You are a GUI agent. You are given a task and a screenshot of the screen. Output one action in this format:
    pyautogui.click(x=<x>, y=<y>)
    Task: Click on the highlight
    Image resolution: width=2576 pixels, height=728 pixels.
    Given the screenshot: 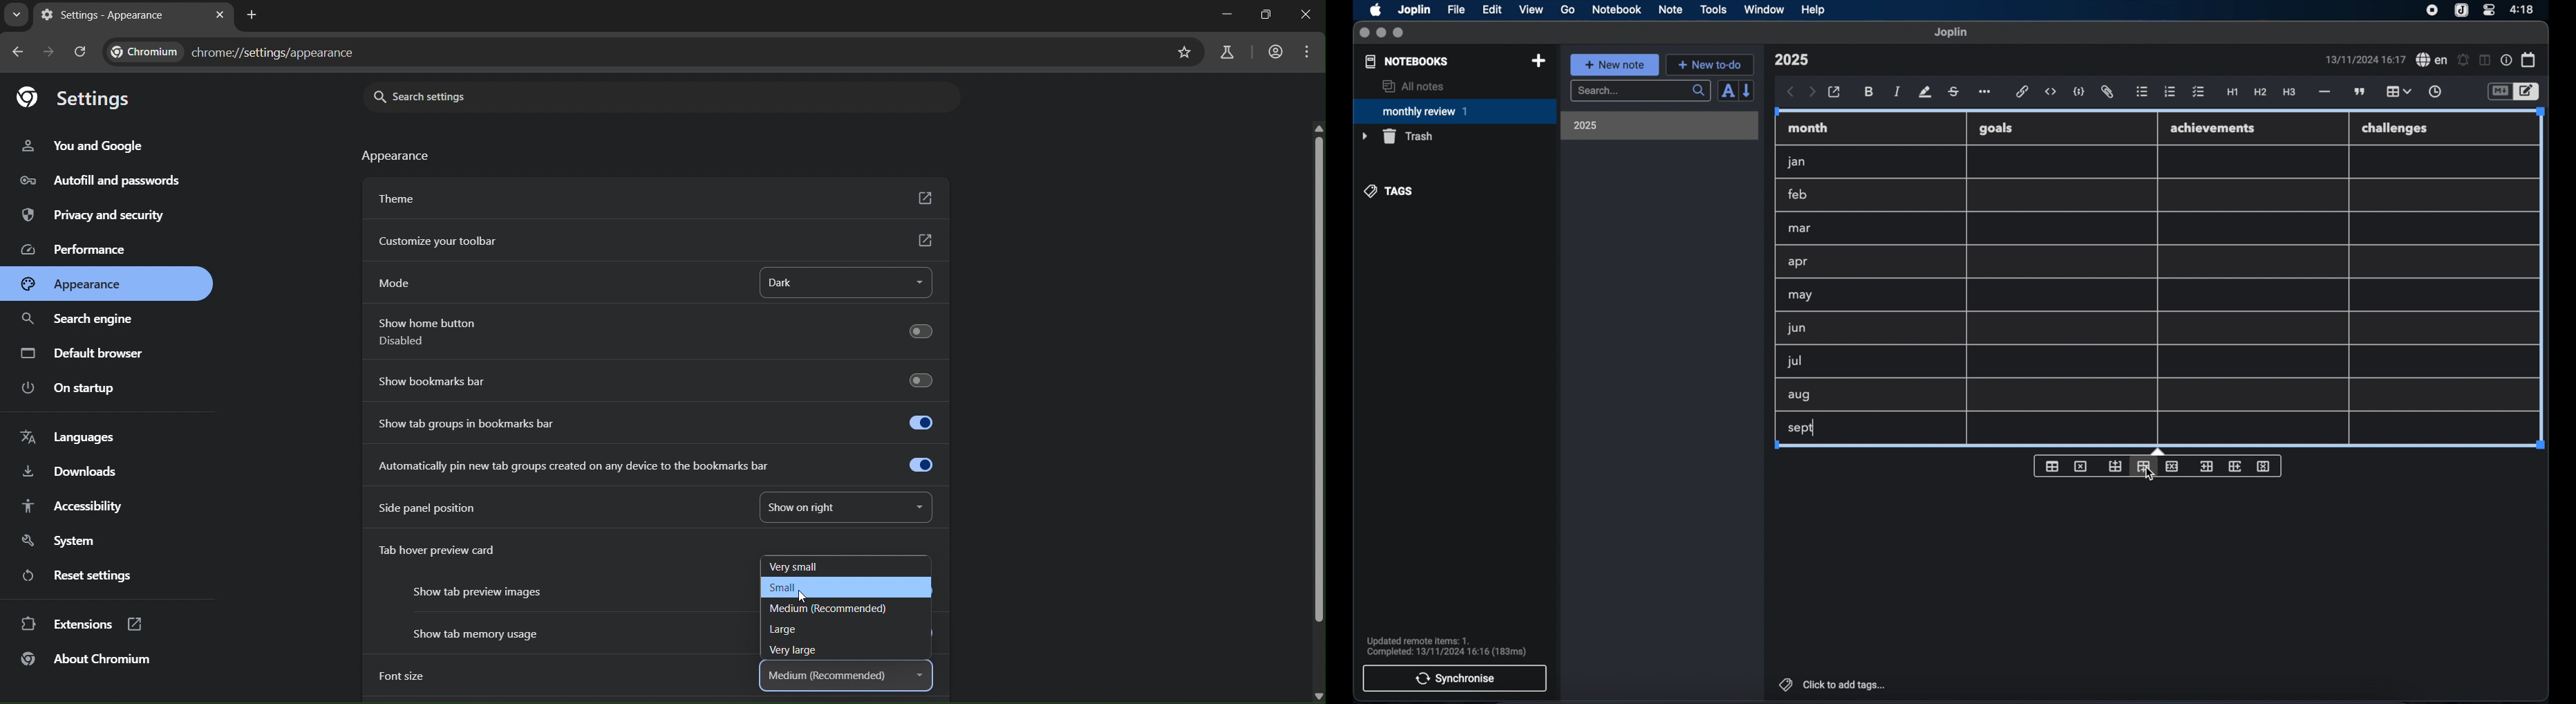 What is the action you would take?
    pyautogui.click(x=1925, y=92)
    